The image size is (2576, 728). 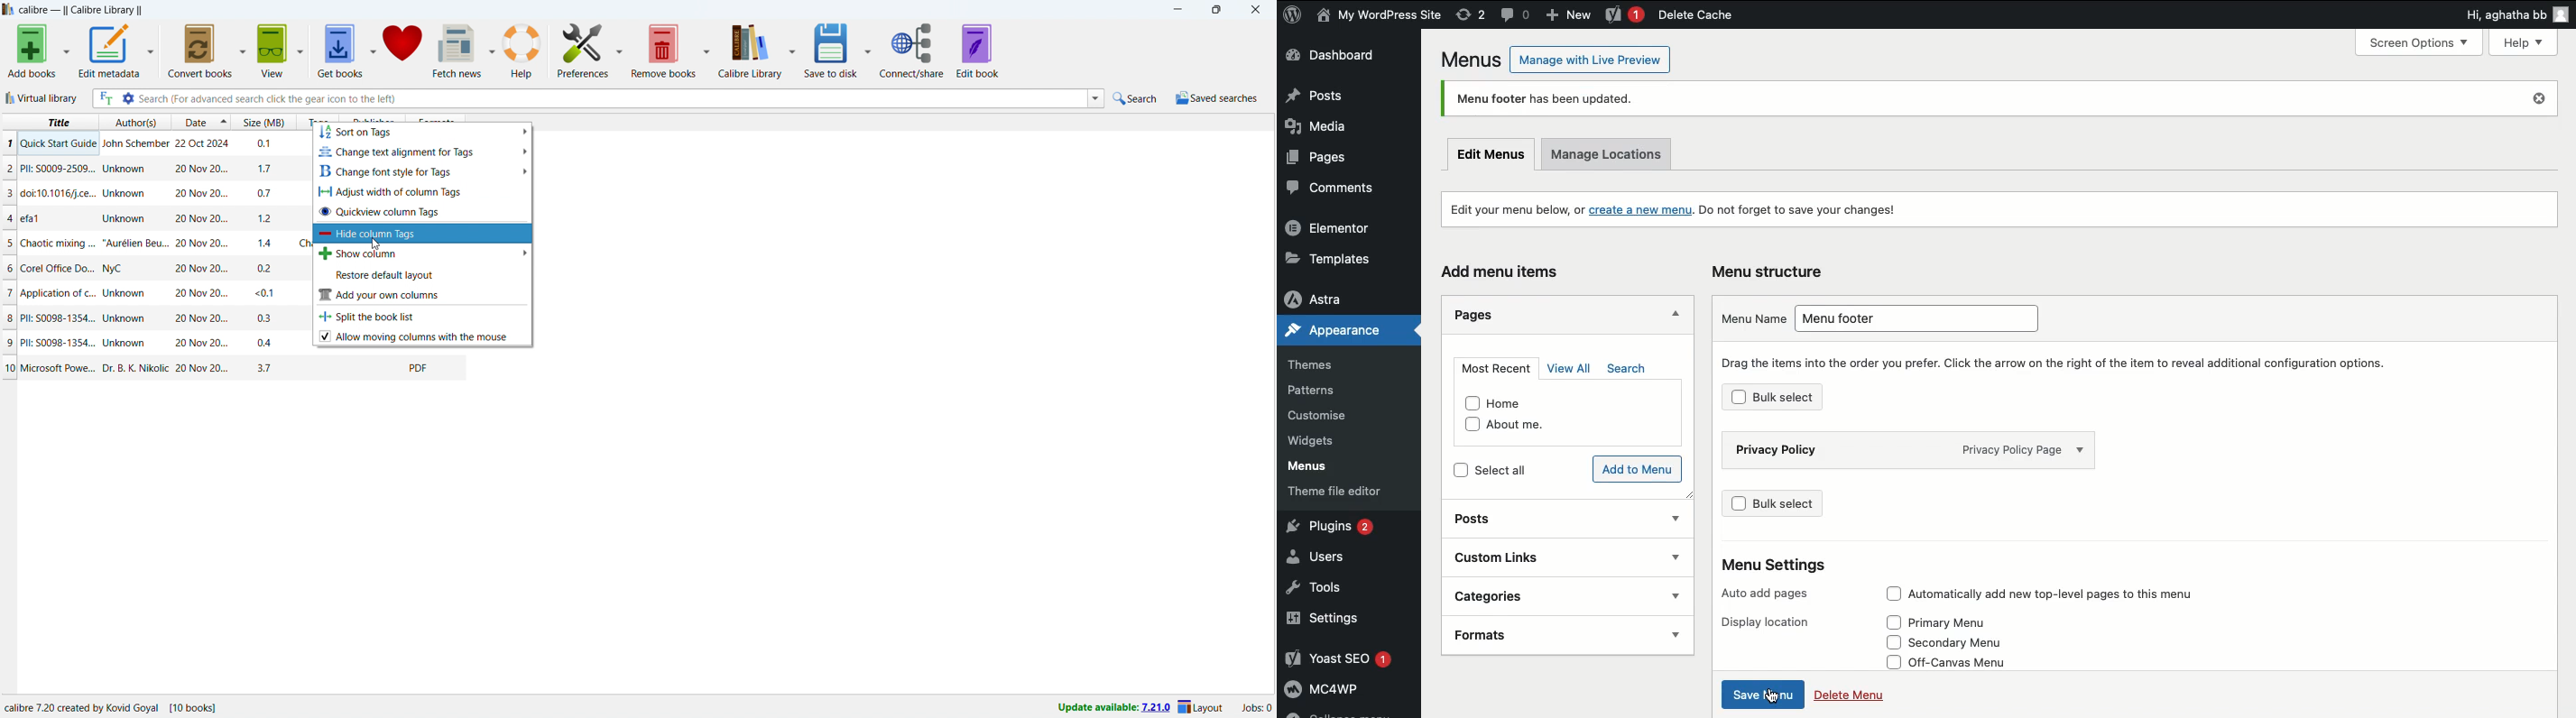 I want to click on Elementor, so click(x=1338, y=229).